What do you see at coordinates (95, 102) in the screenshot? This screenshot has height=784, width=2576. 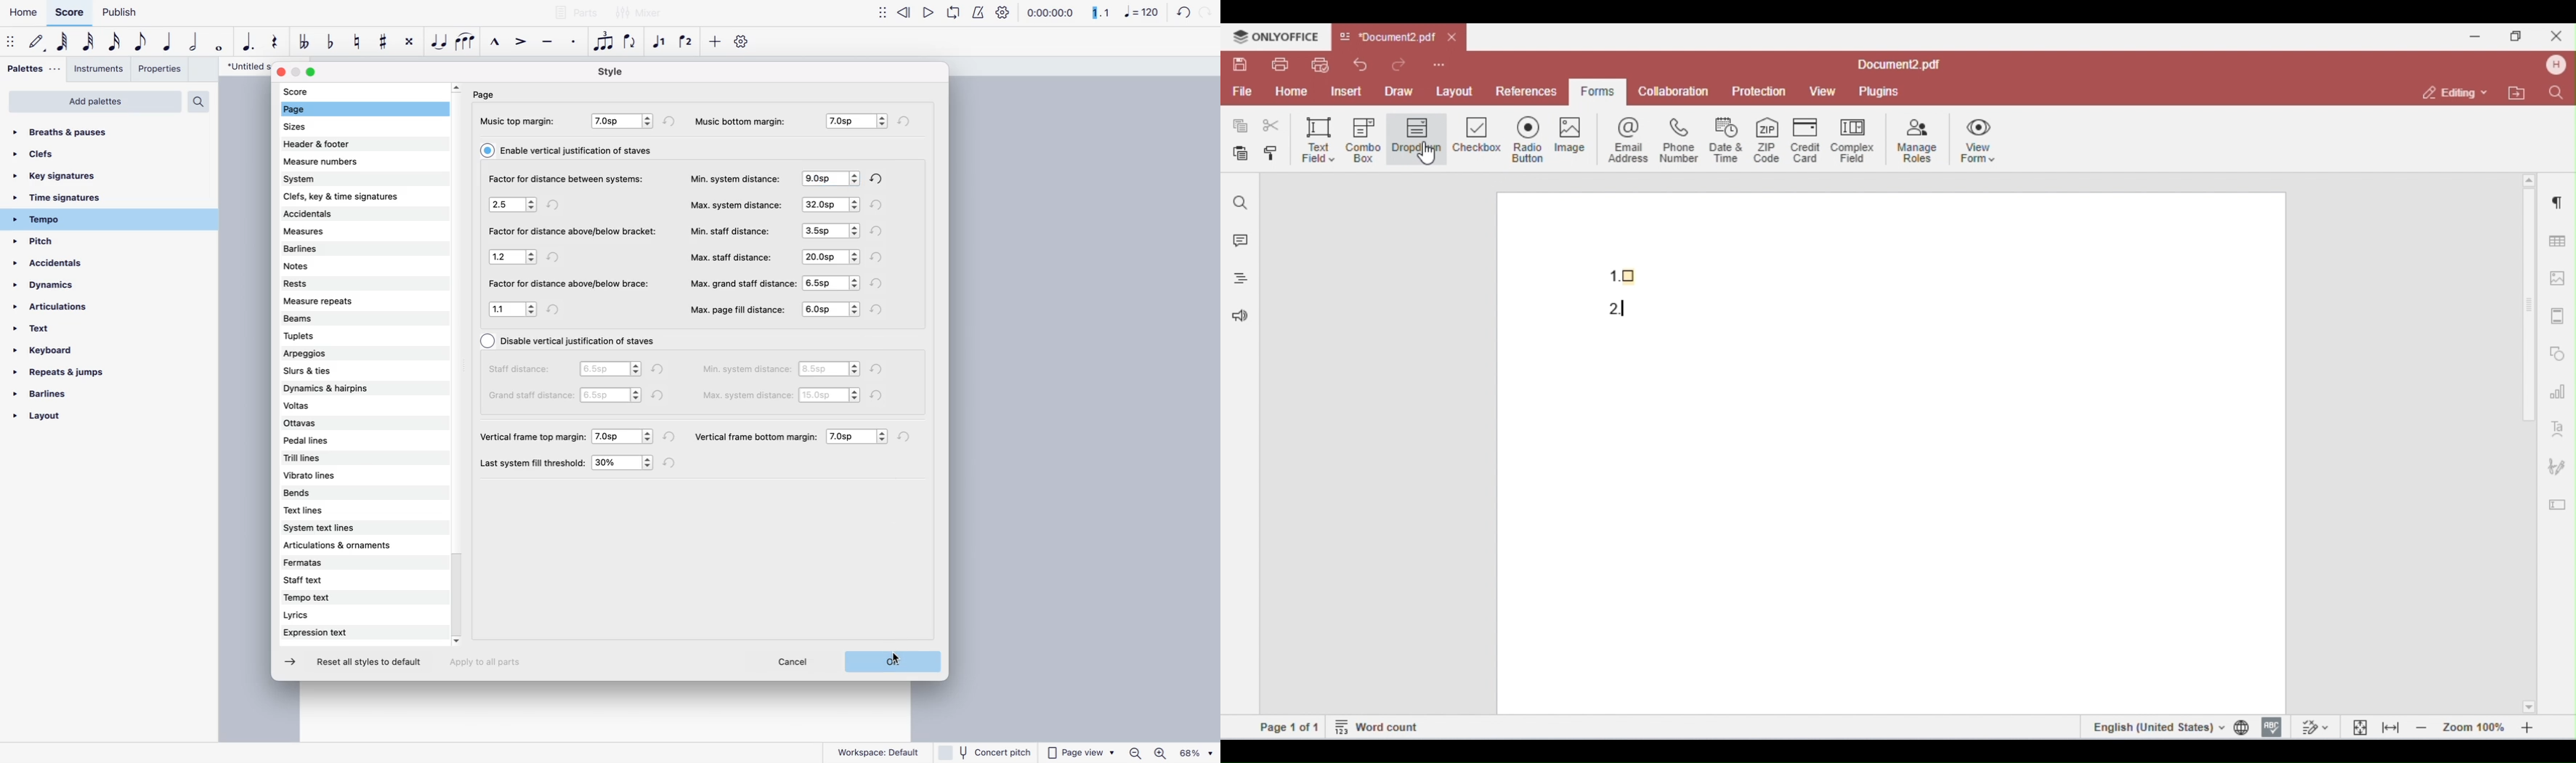 I see `add palettes` at bounding box center [95, 102].